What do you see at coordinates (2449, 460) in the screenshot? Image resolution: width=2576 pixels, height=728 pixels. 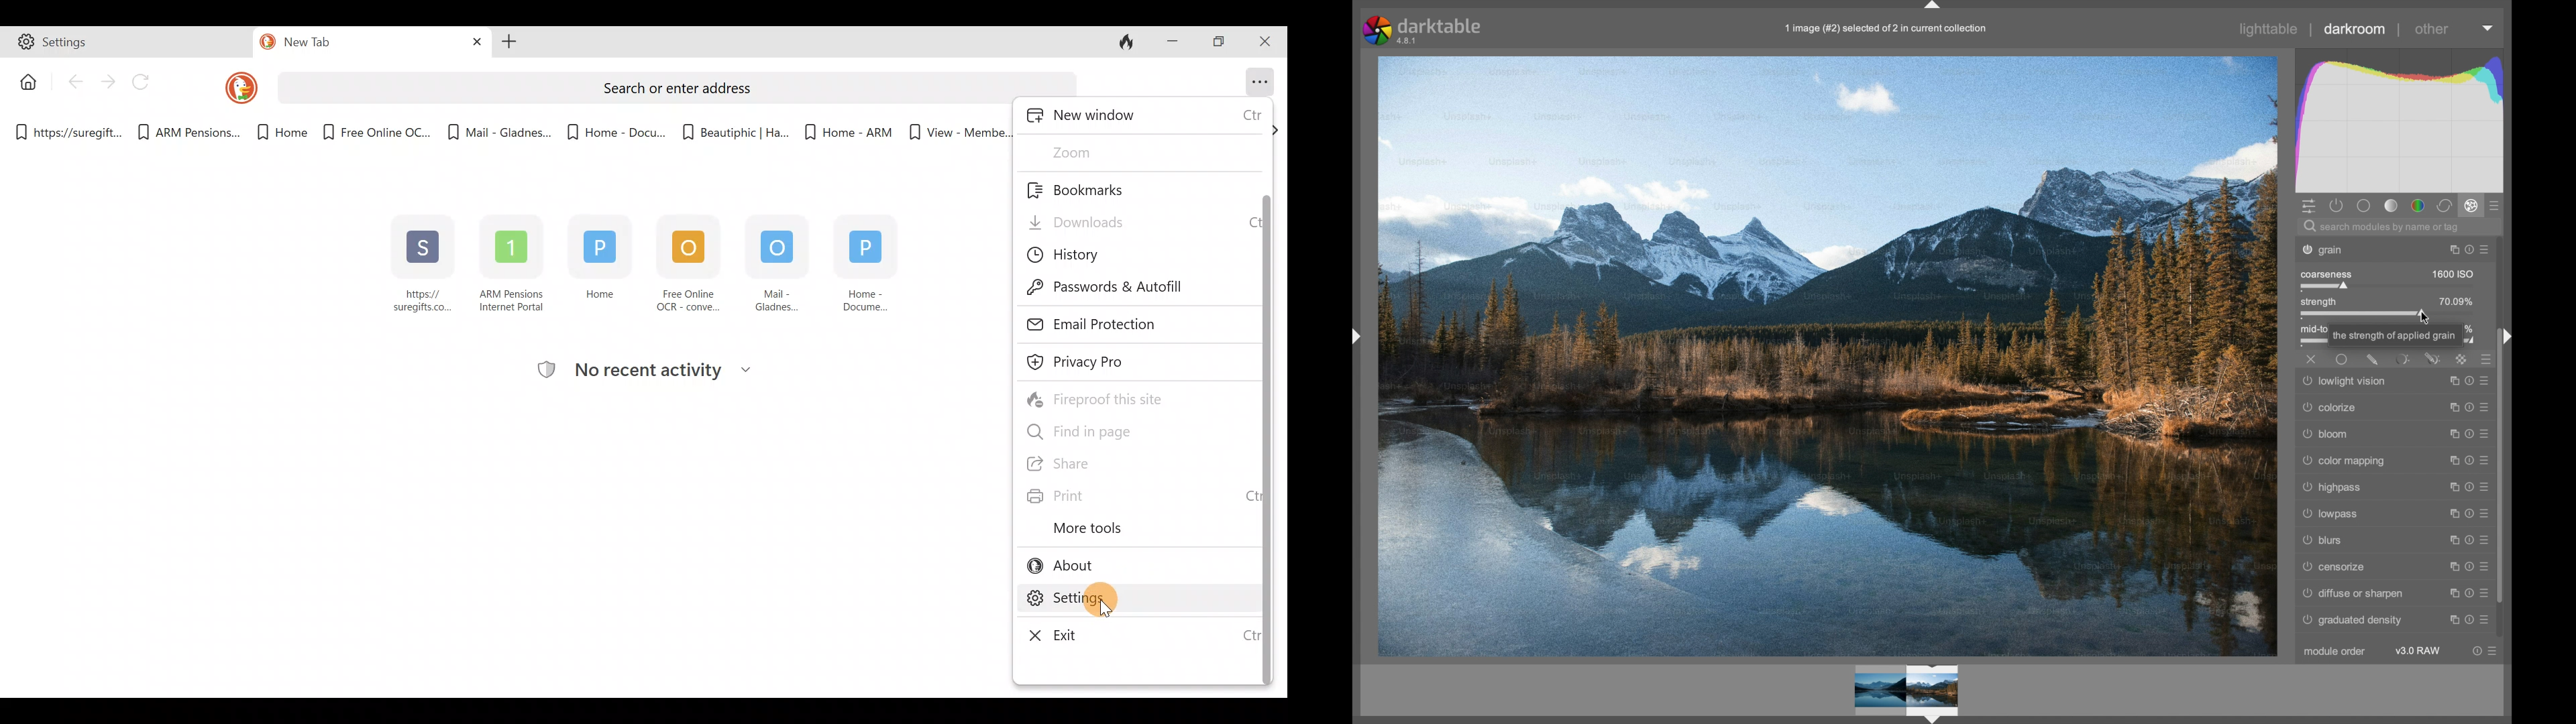 I see `instance` at bounding box center [2449, 460].